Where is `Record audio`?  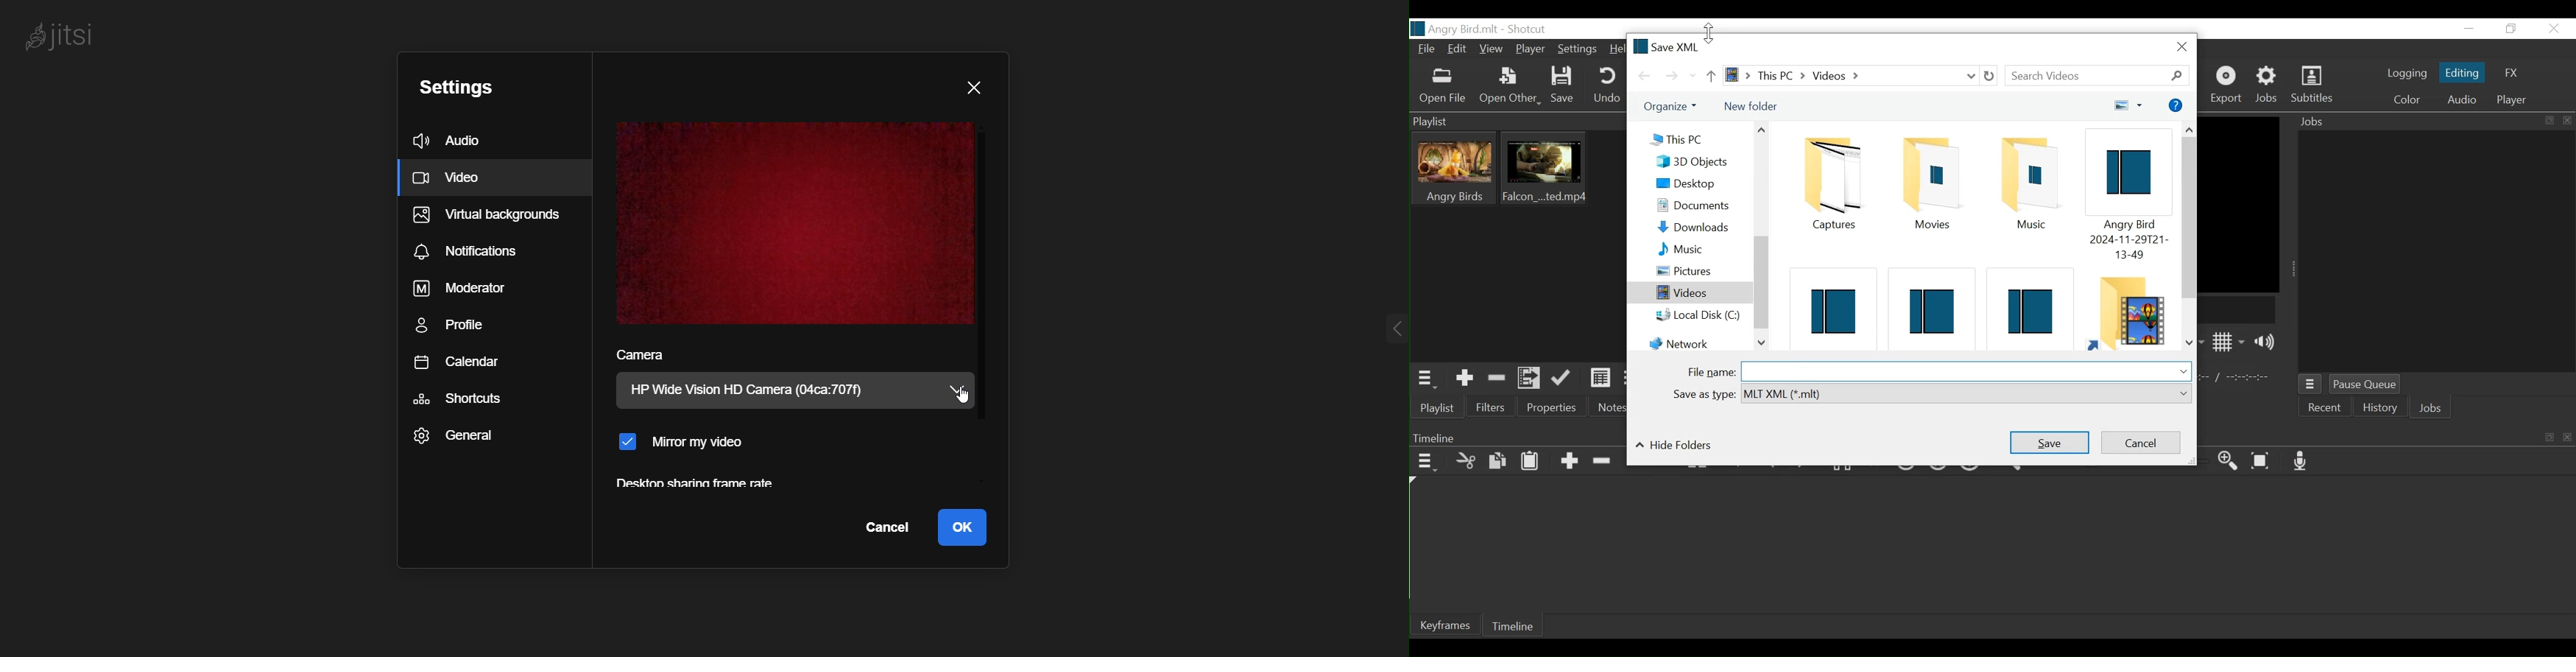
Record audio is located at coordinates (2301, 461).